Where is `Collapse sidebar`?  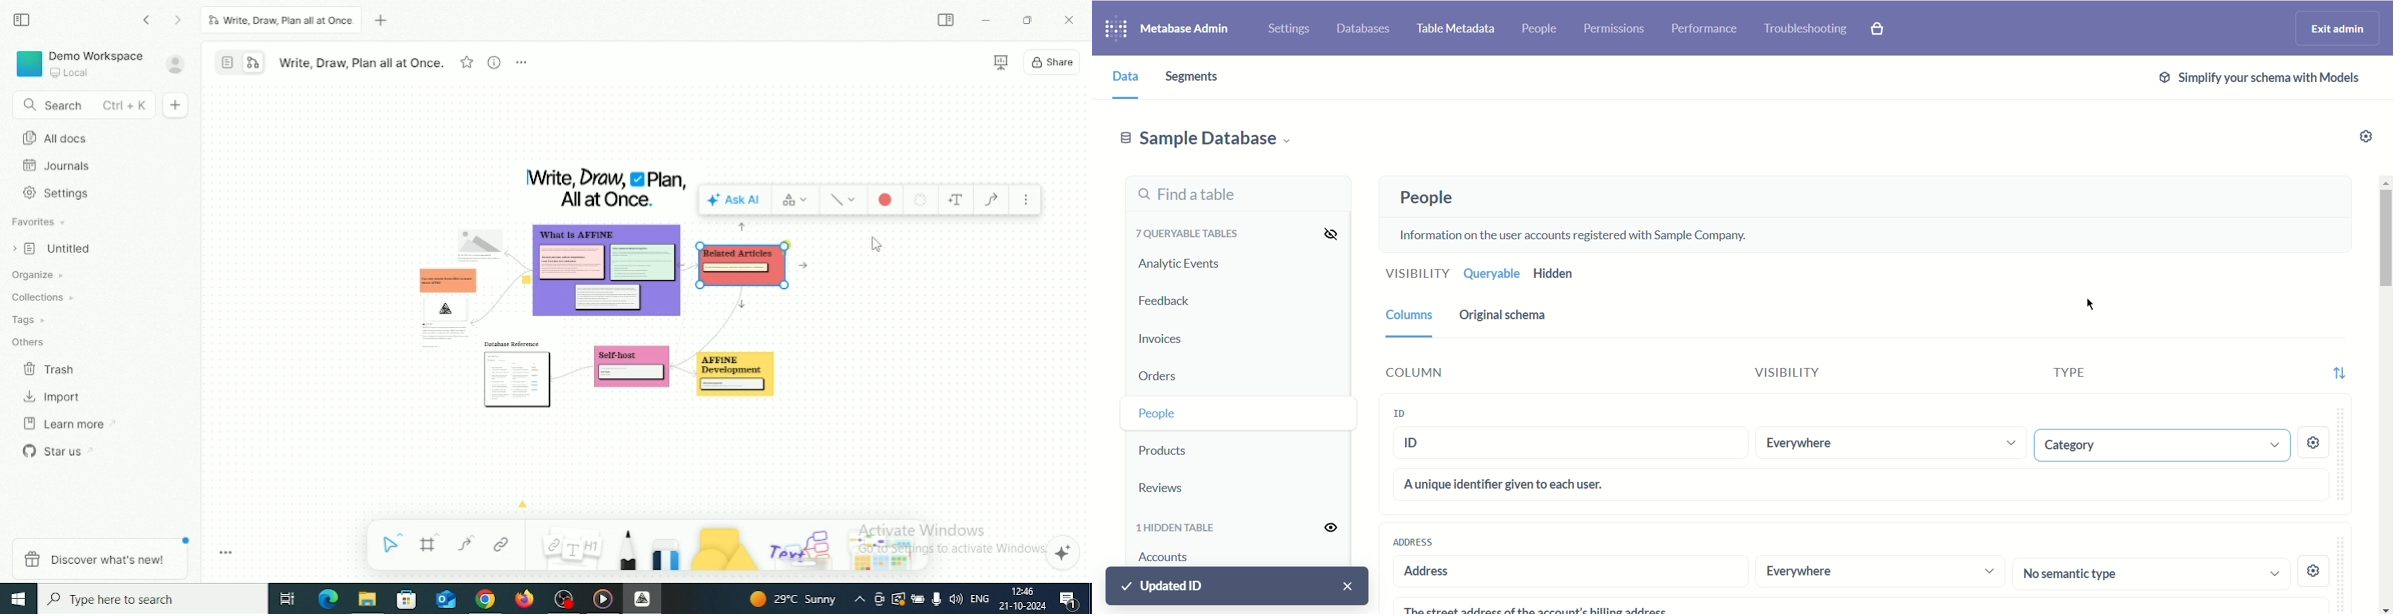 Collapse sidebar is located at coordinates (21, 19).